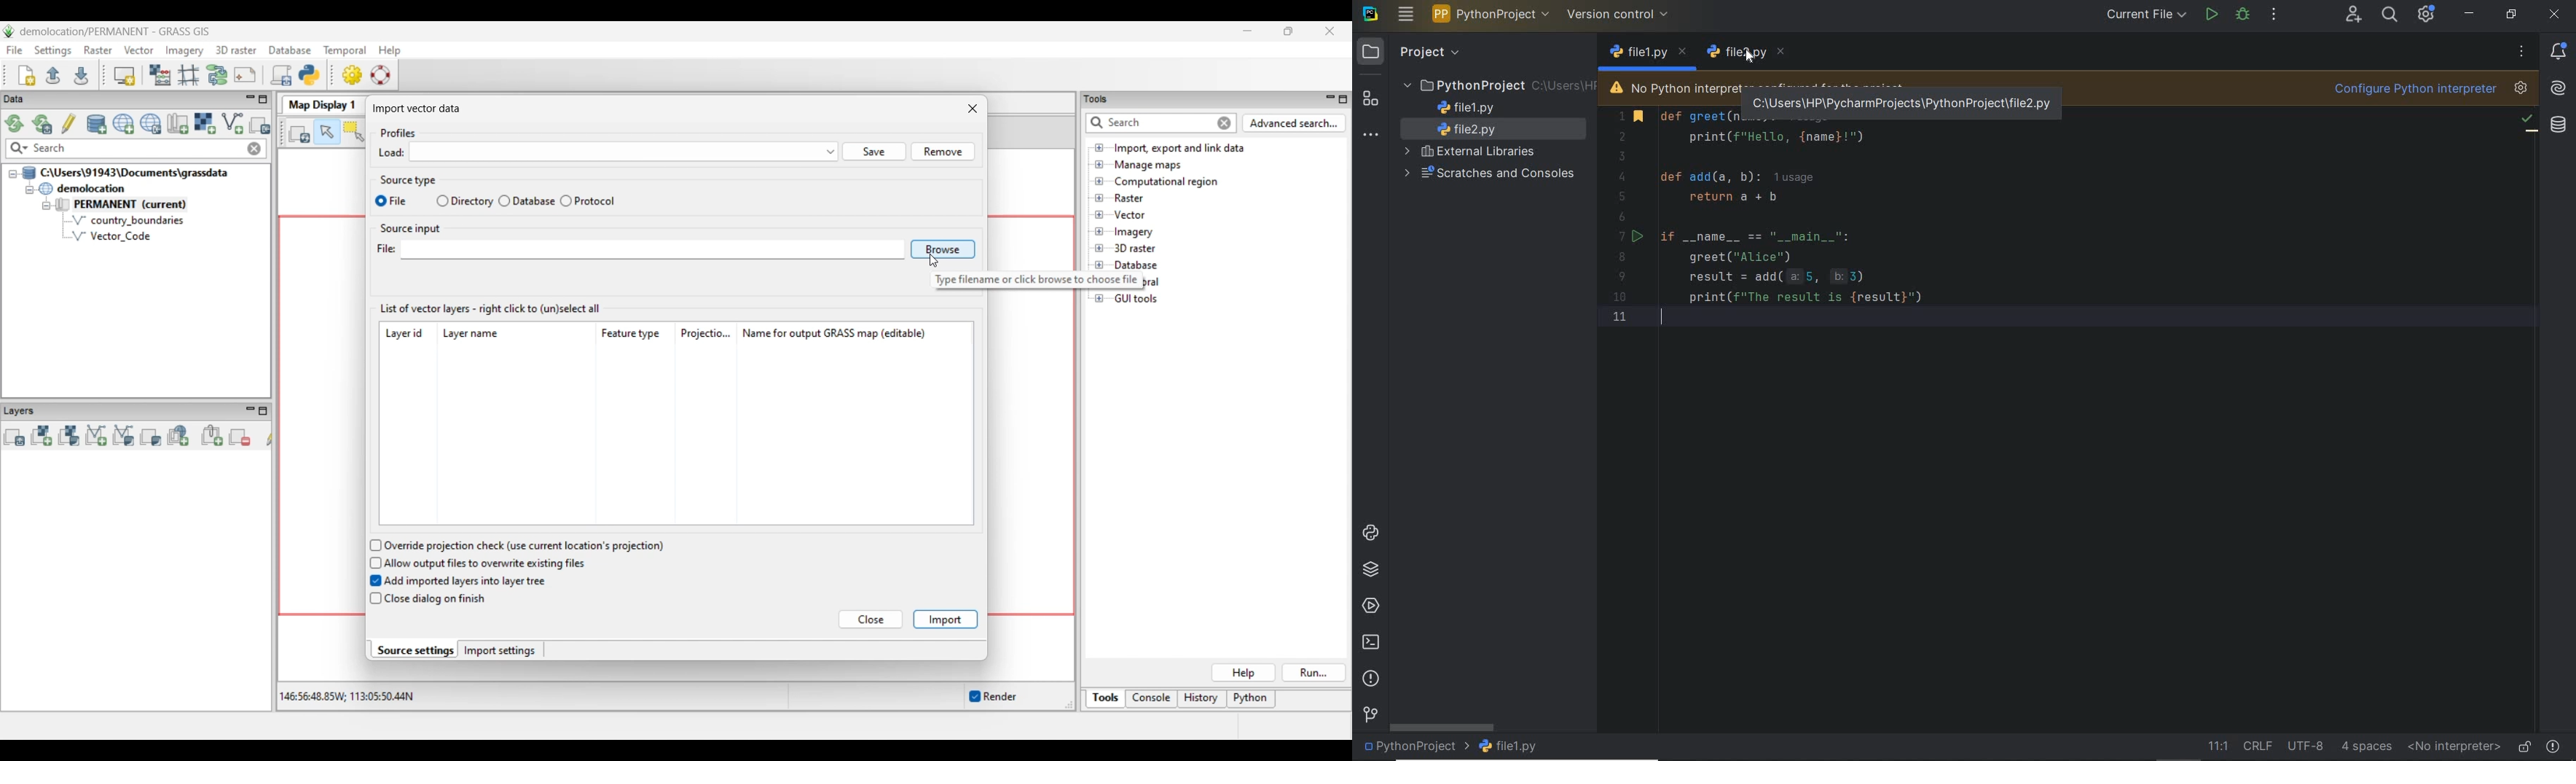  I want to click on go to line, so click(2216, 746).